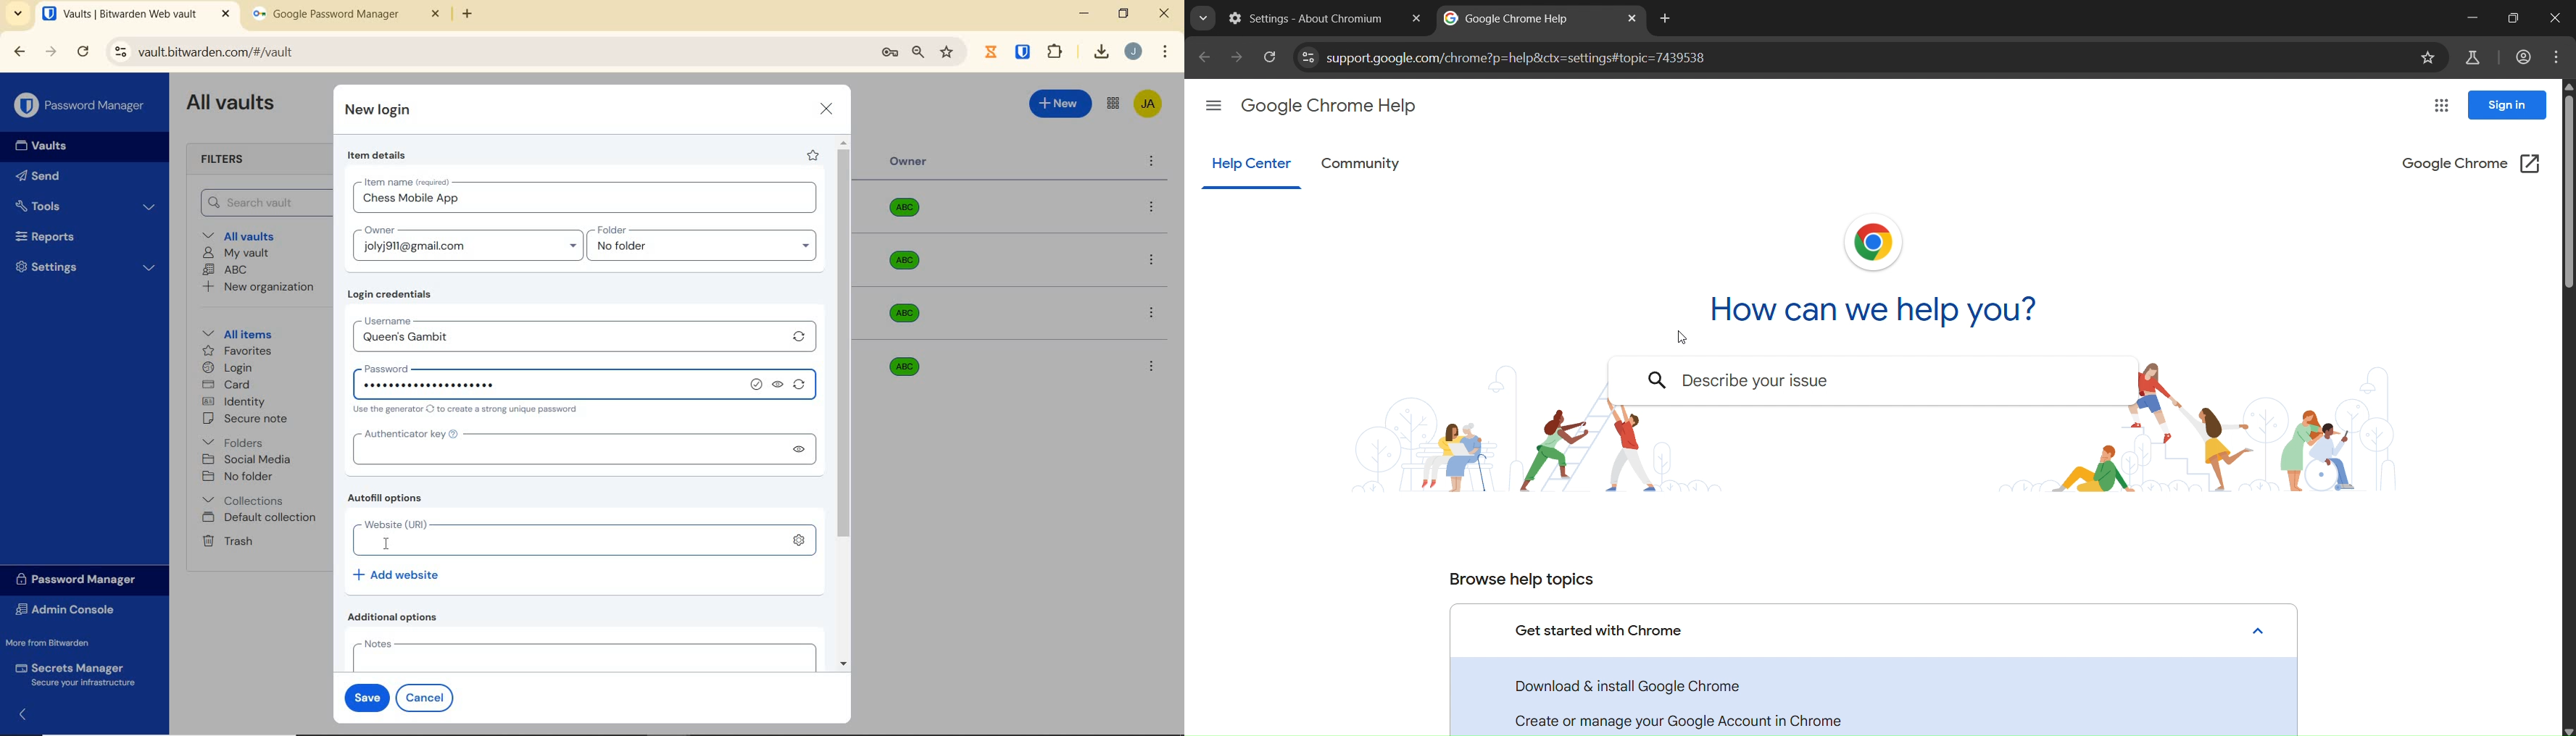  I want to click on username added, so click(432, 338).